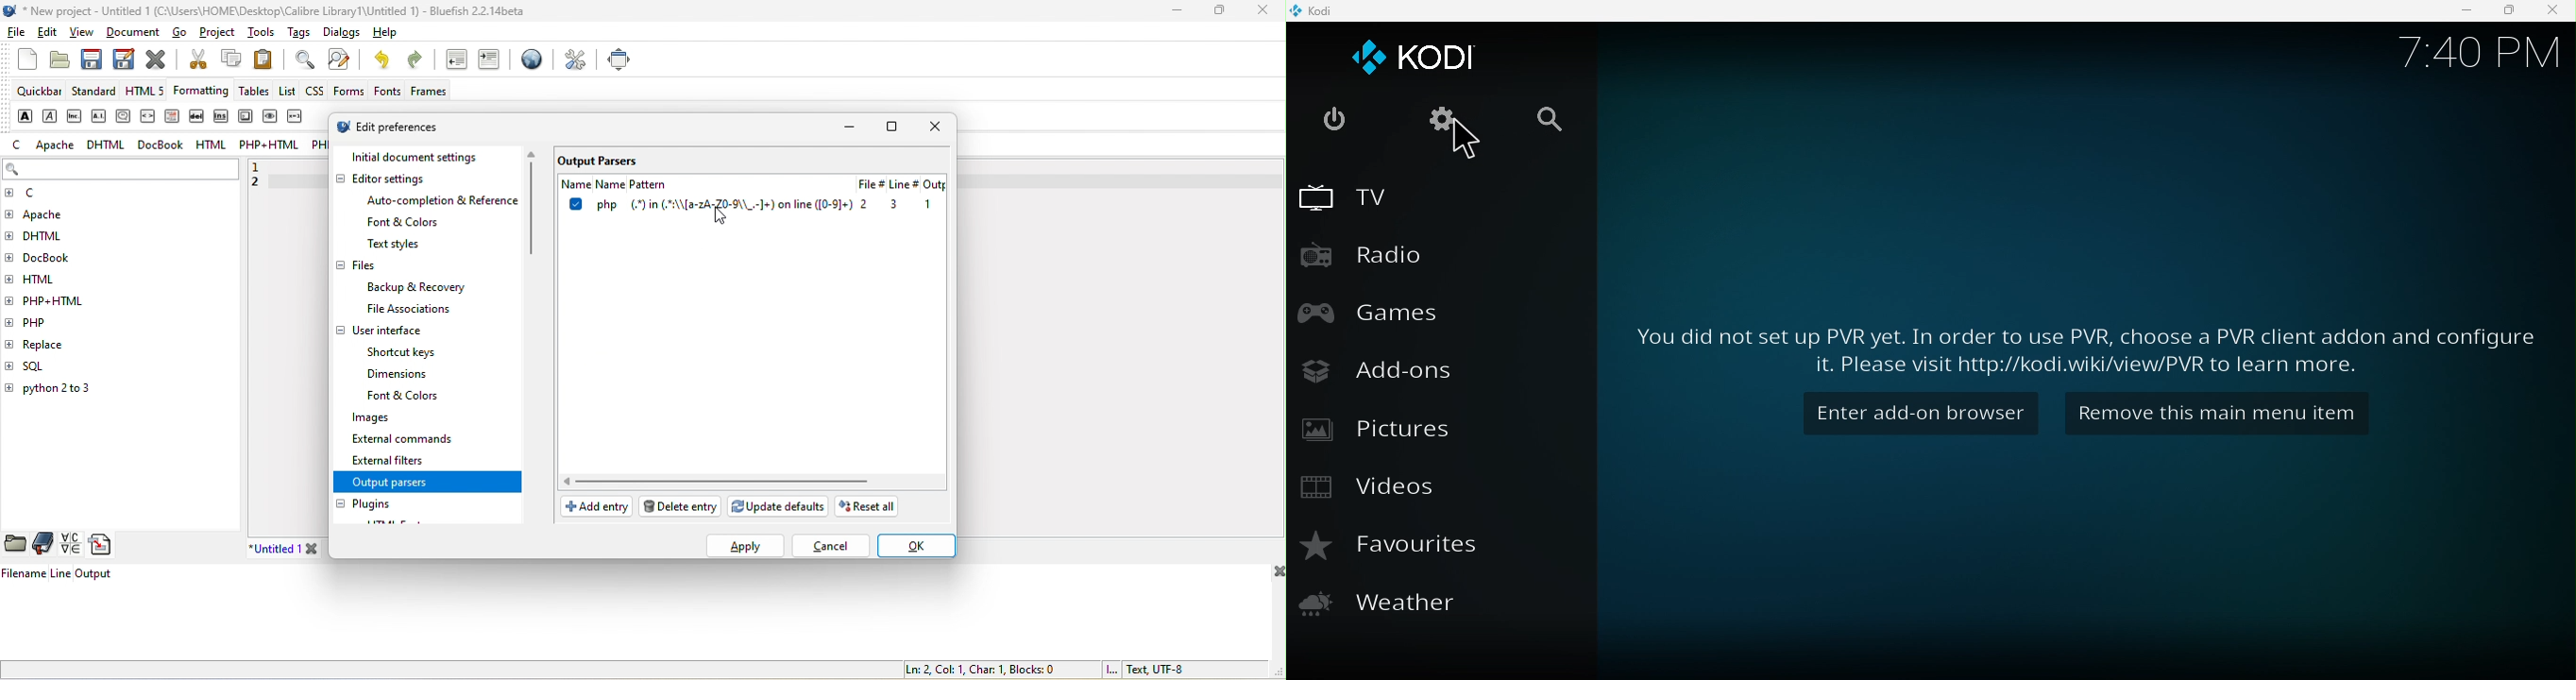  Describe the element at coordinates (406, 127) in the screenshot. I see `edit preferences` at that location.